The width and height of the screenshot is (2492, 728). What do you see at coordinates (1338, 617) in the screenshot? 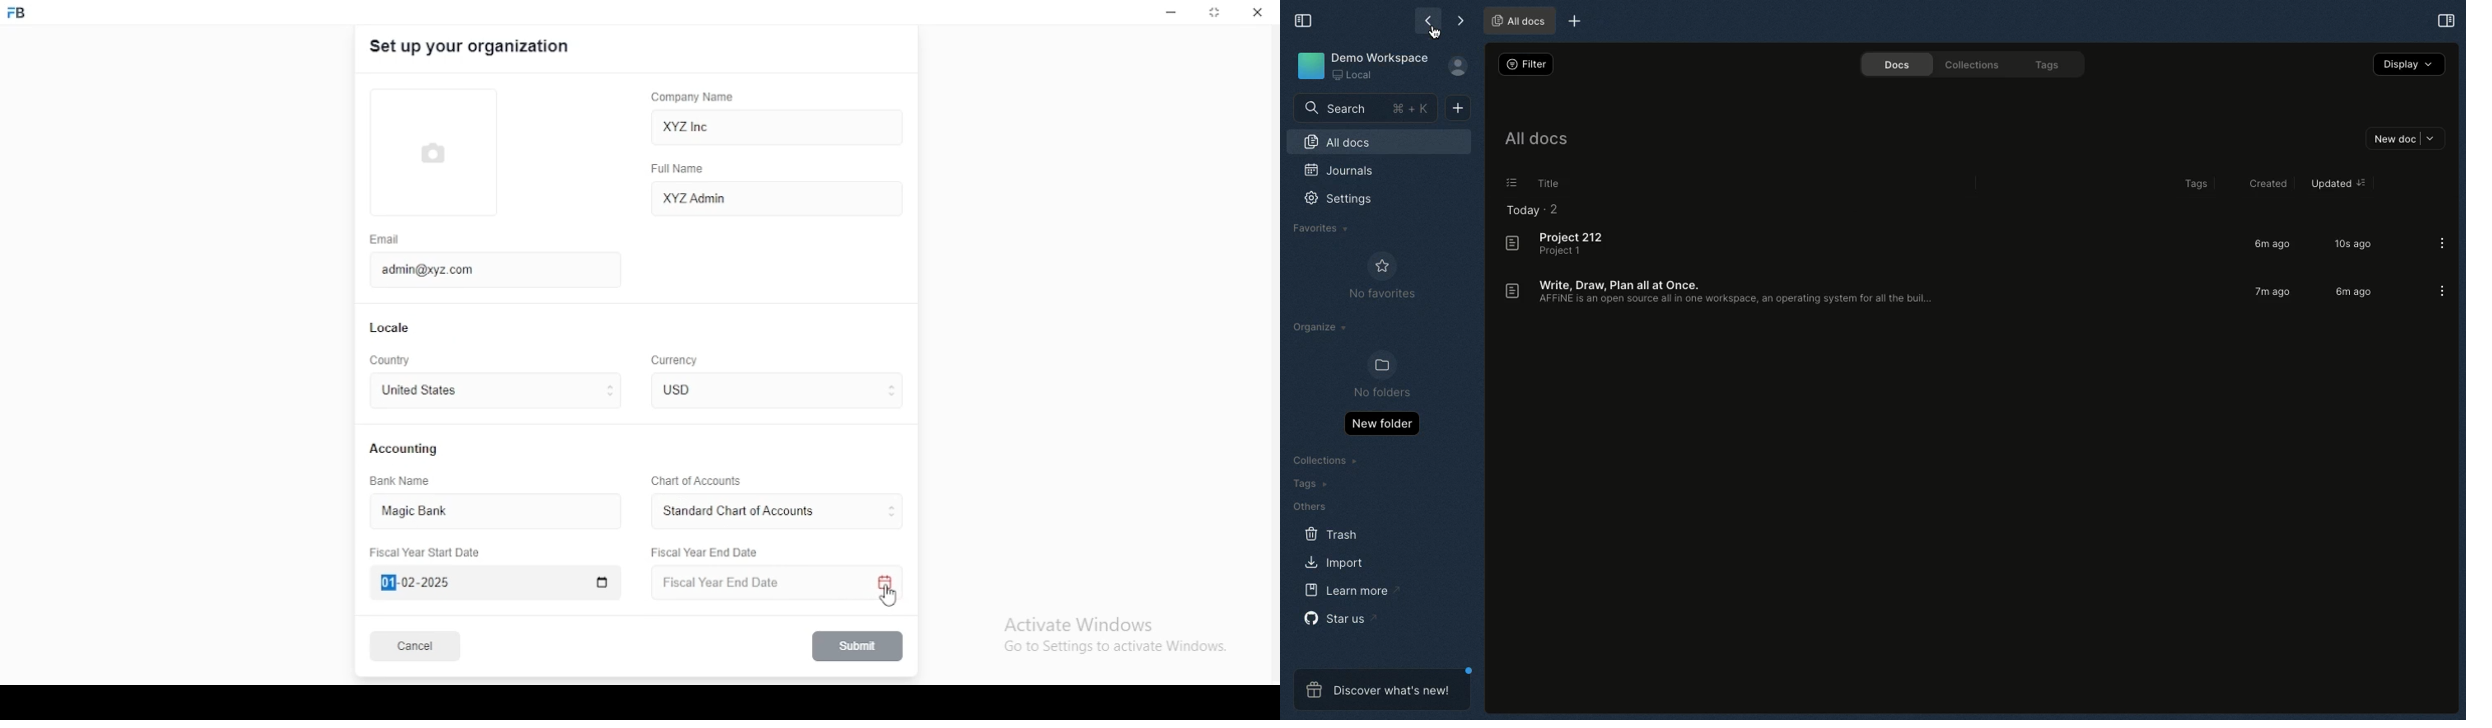
I see `Star us` at bounding box center [1338, 617].